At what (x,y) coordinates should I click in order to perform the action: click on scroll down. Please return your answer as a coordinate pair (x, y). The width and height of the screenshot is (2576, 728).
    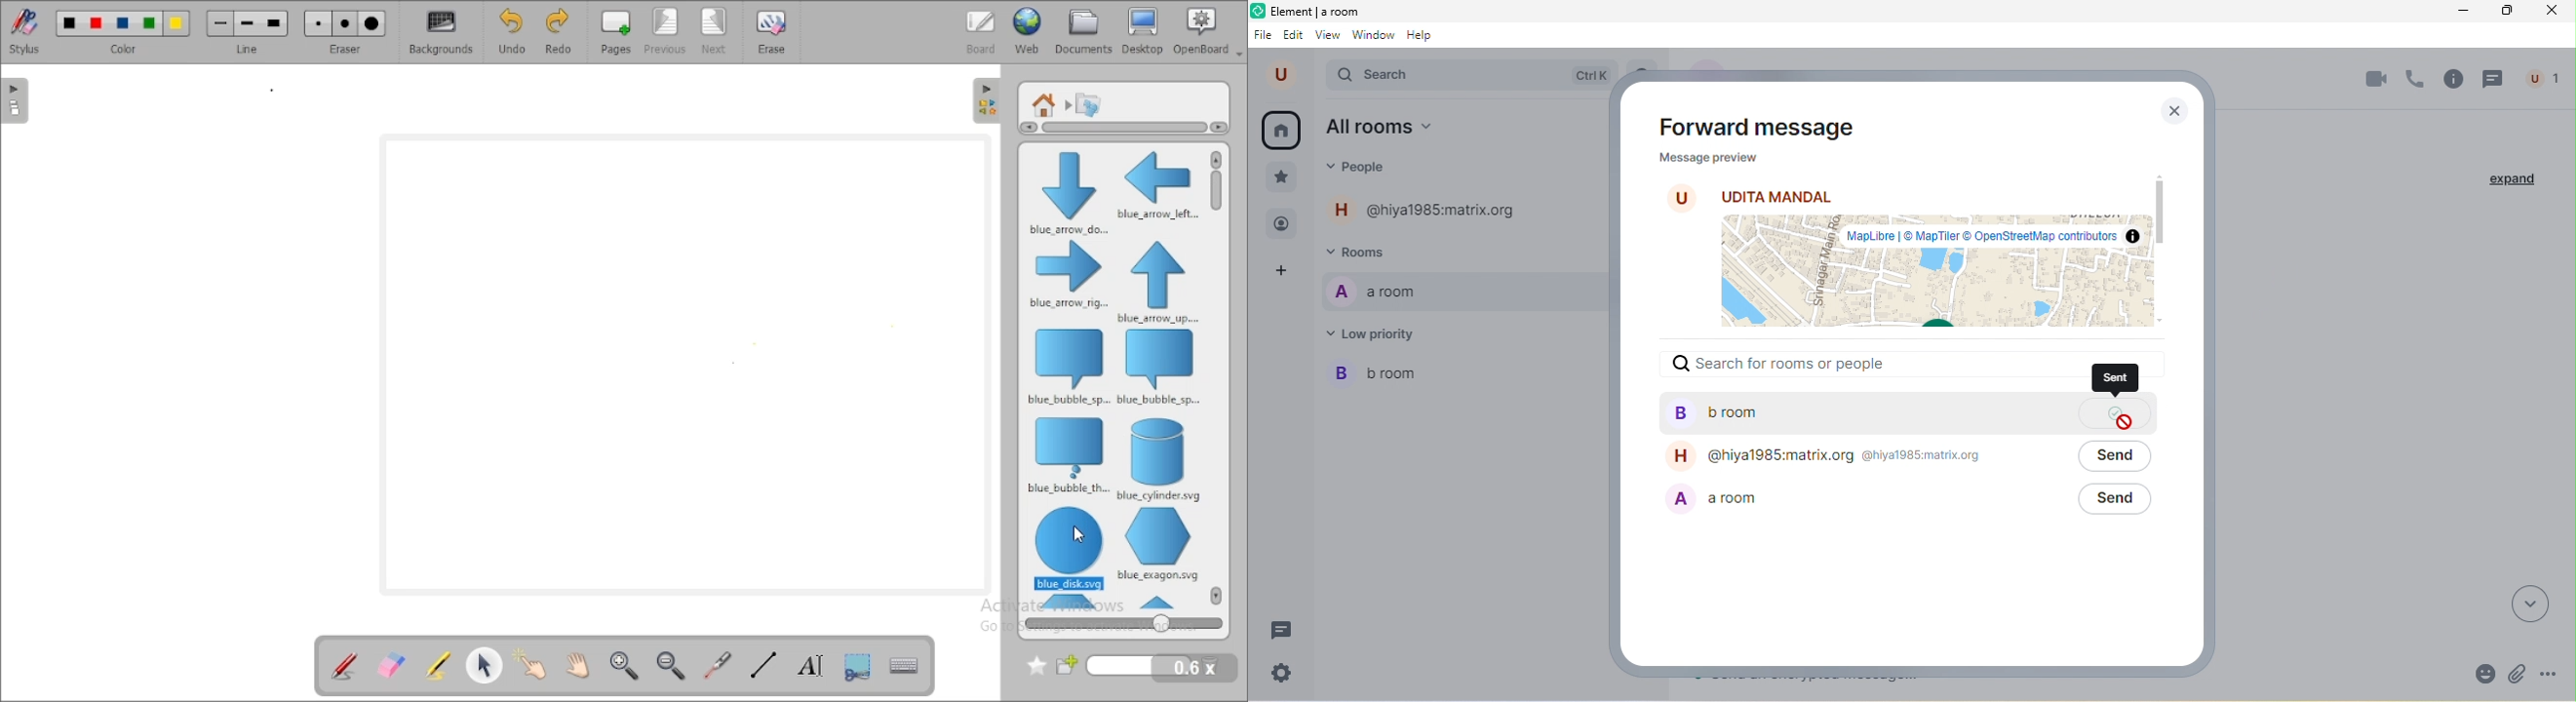
    Looking at the image, I should click on (2161, 318).